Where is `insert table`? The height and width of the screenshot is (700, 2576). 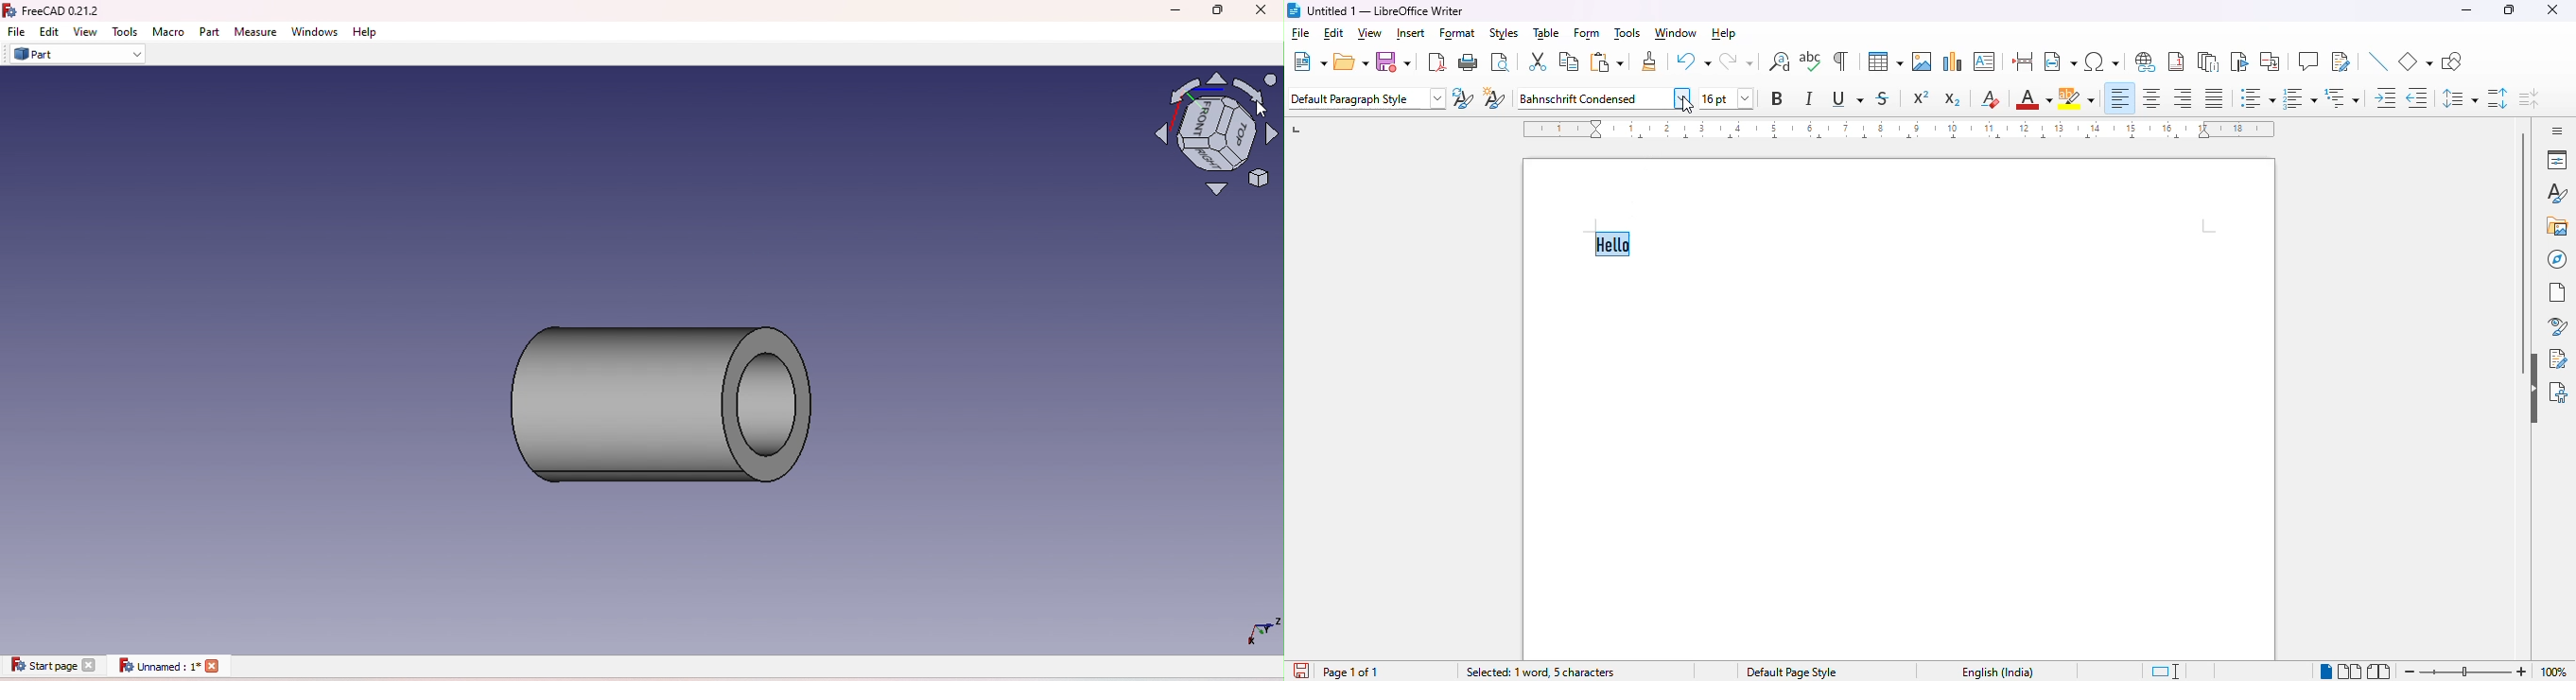 insert table is located at coordinates (1886, 61).